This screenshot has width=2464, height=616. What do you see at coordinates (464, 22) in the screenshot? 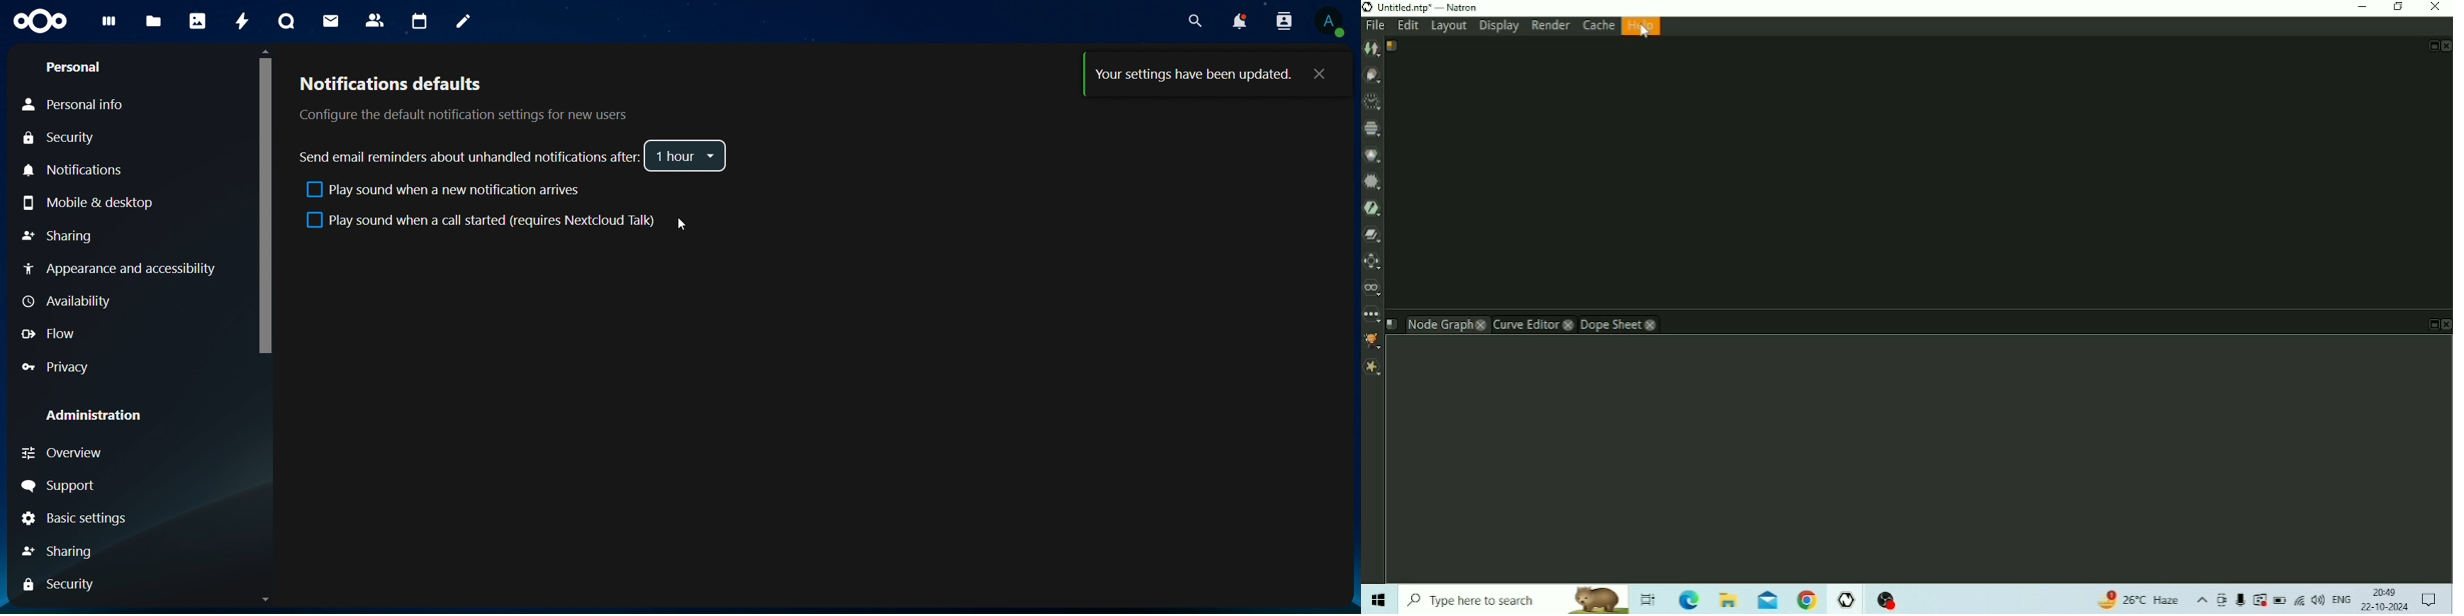
I see `notes` at bounding box center [464, 22].